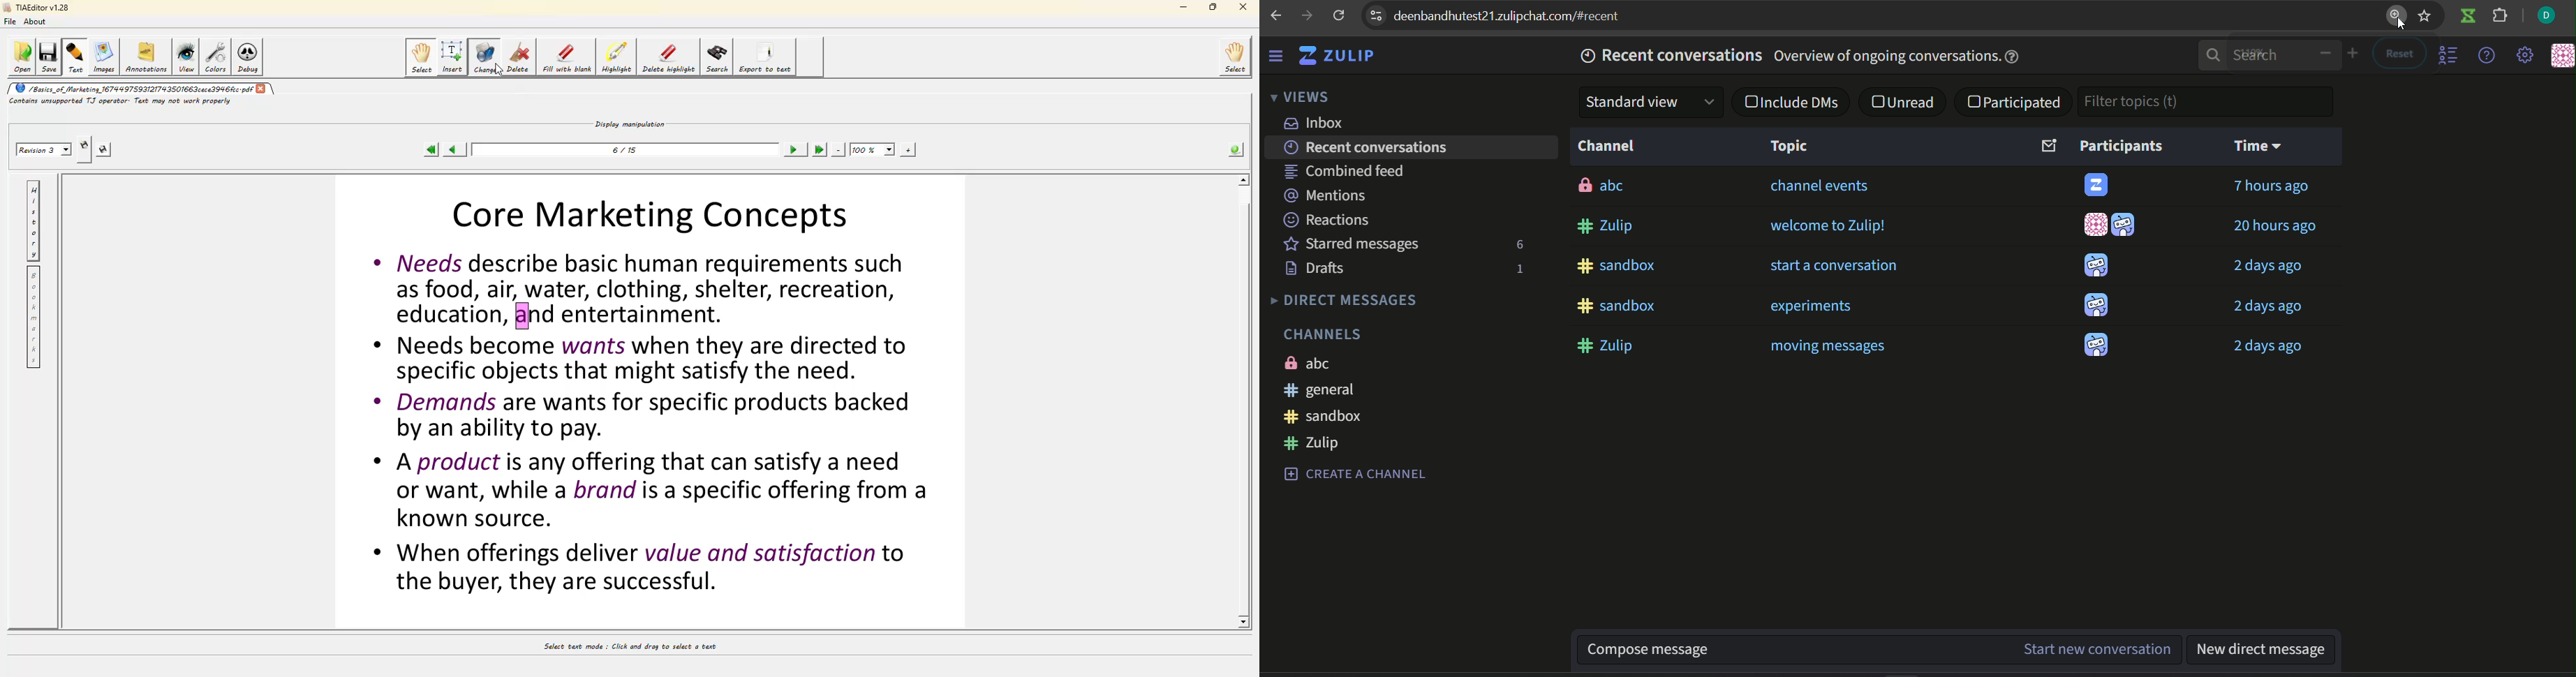 Image resolution: width=2576 pixels, height=700 pixels. What do you see at coordinates (2096, 347) in the screenshot?
I see `icon` at bounding box center [2096, 347].